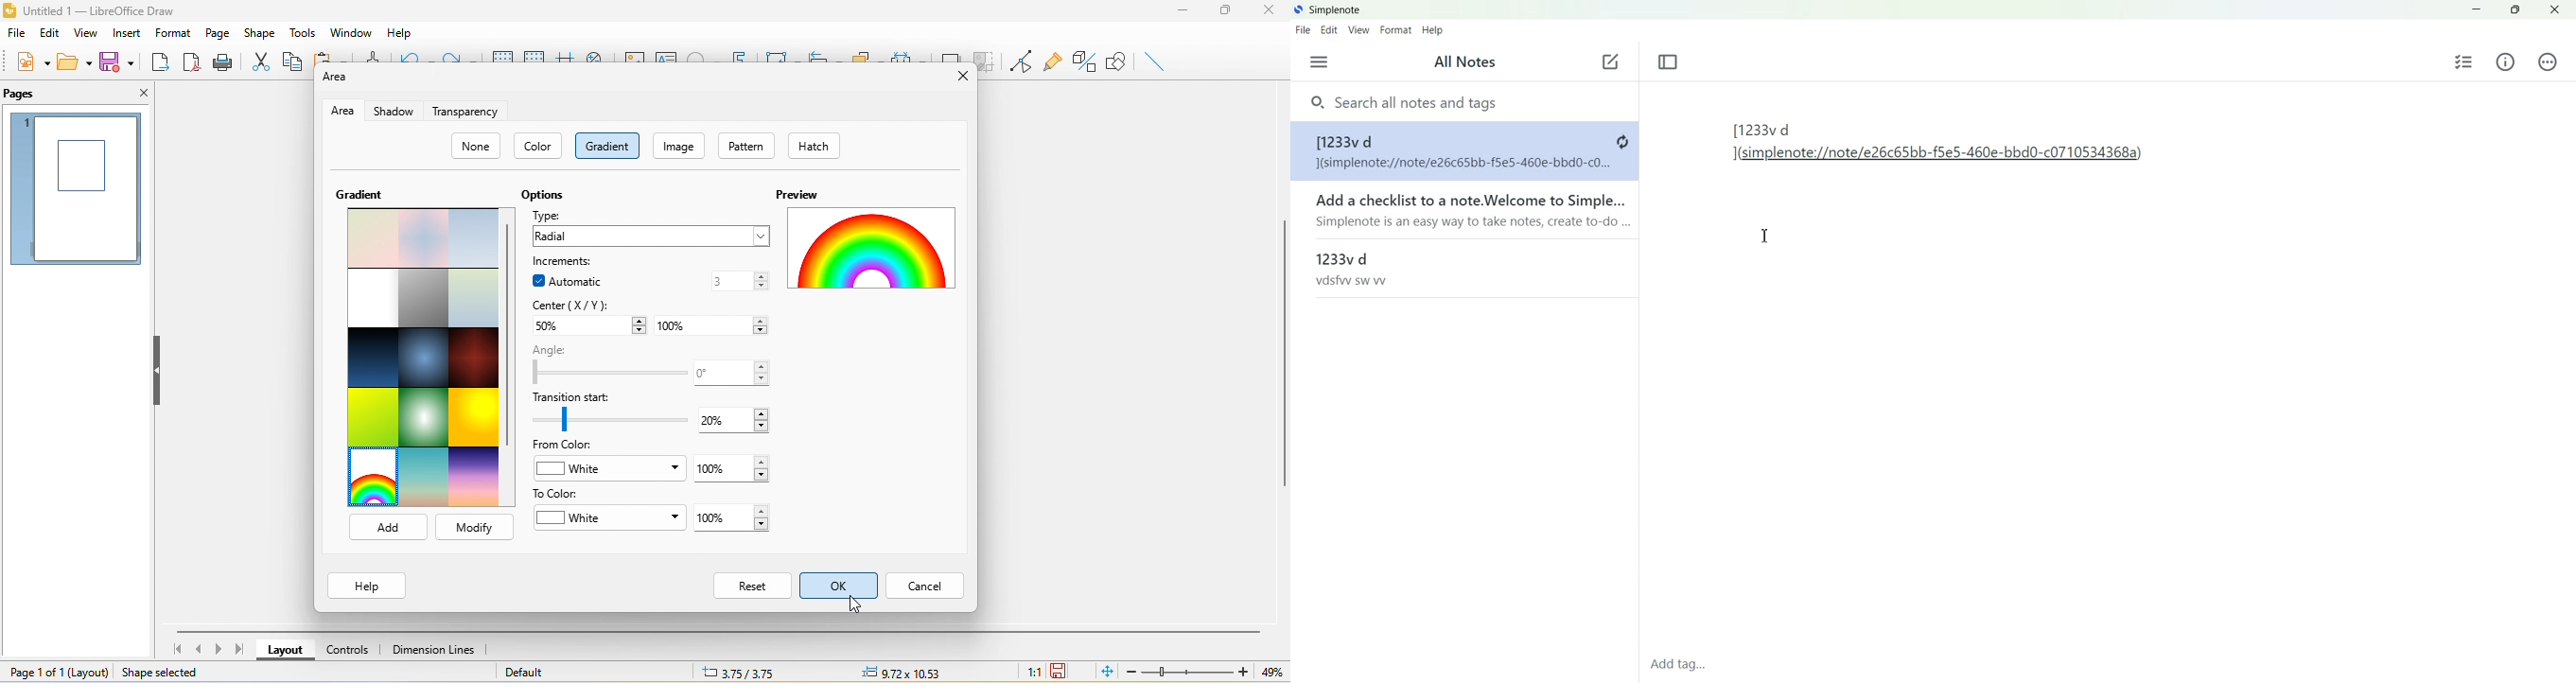  What do you see at coordinates (116, 61) in the screenshot?
I see `save` at bounding box center [116, 61].